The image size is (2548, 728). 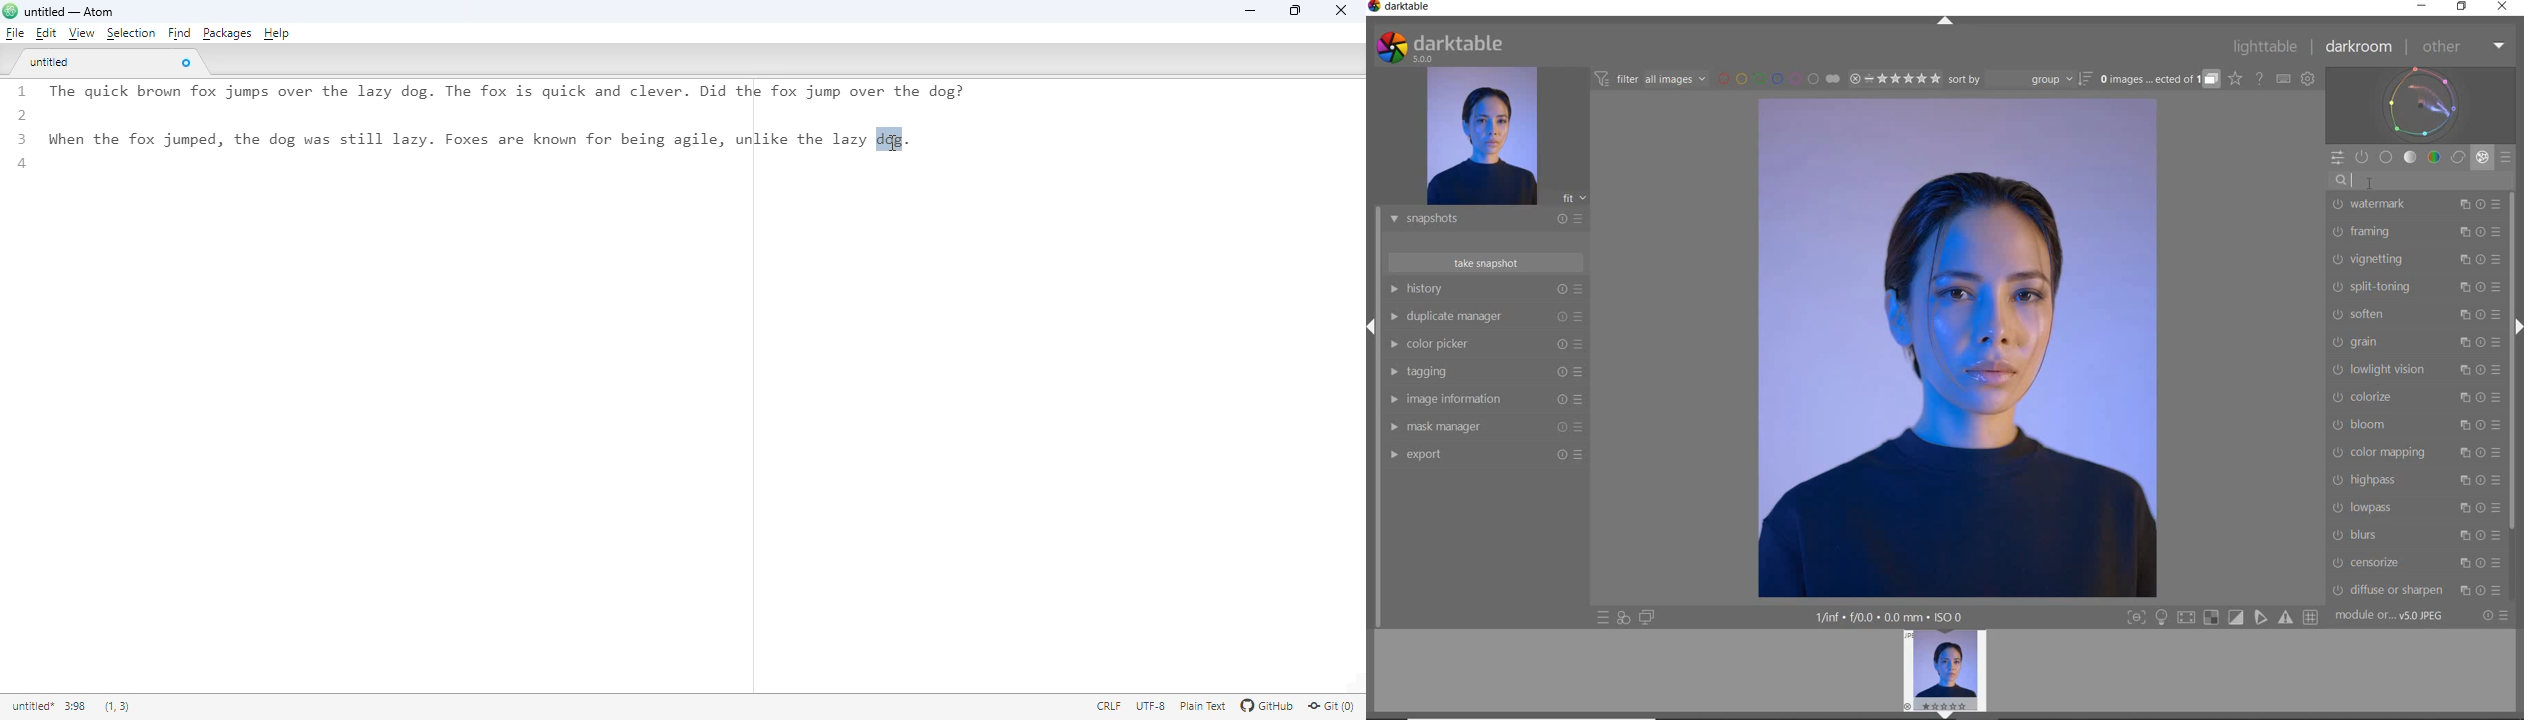 I want to click on OTHER, so click(x=2463, y=48).